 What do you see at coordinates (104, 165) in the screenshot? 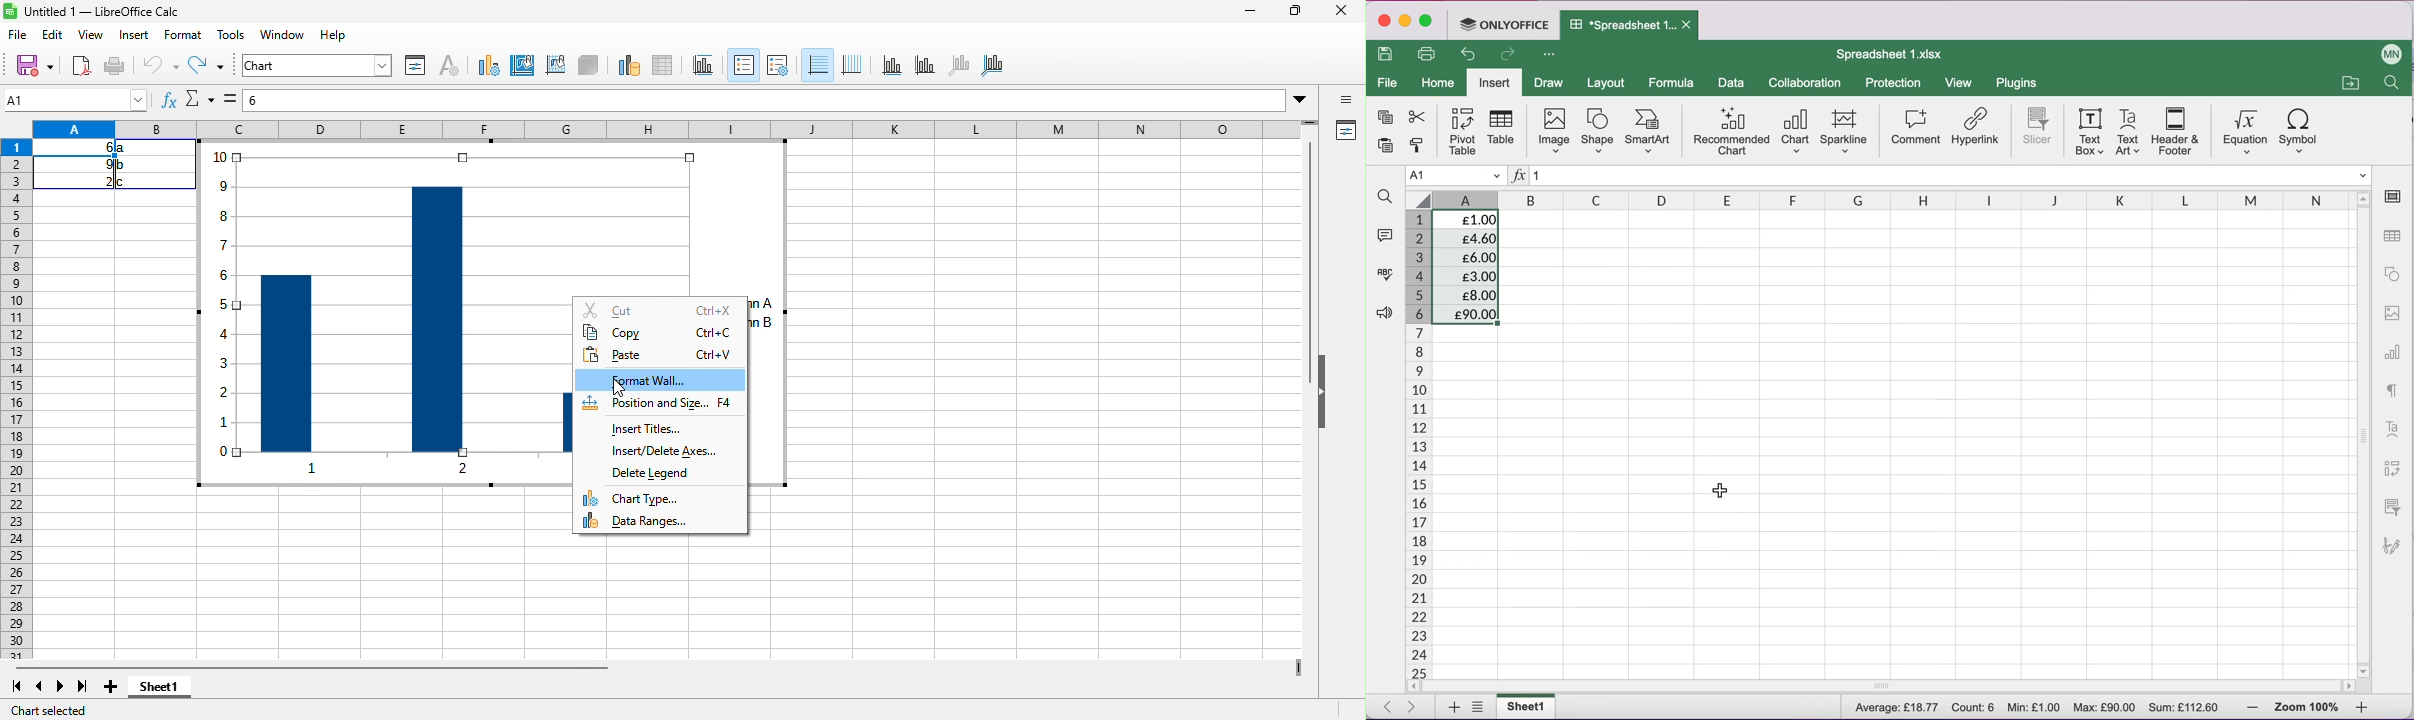
I see `9` at bounding box center [104, 165].